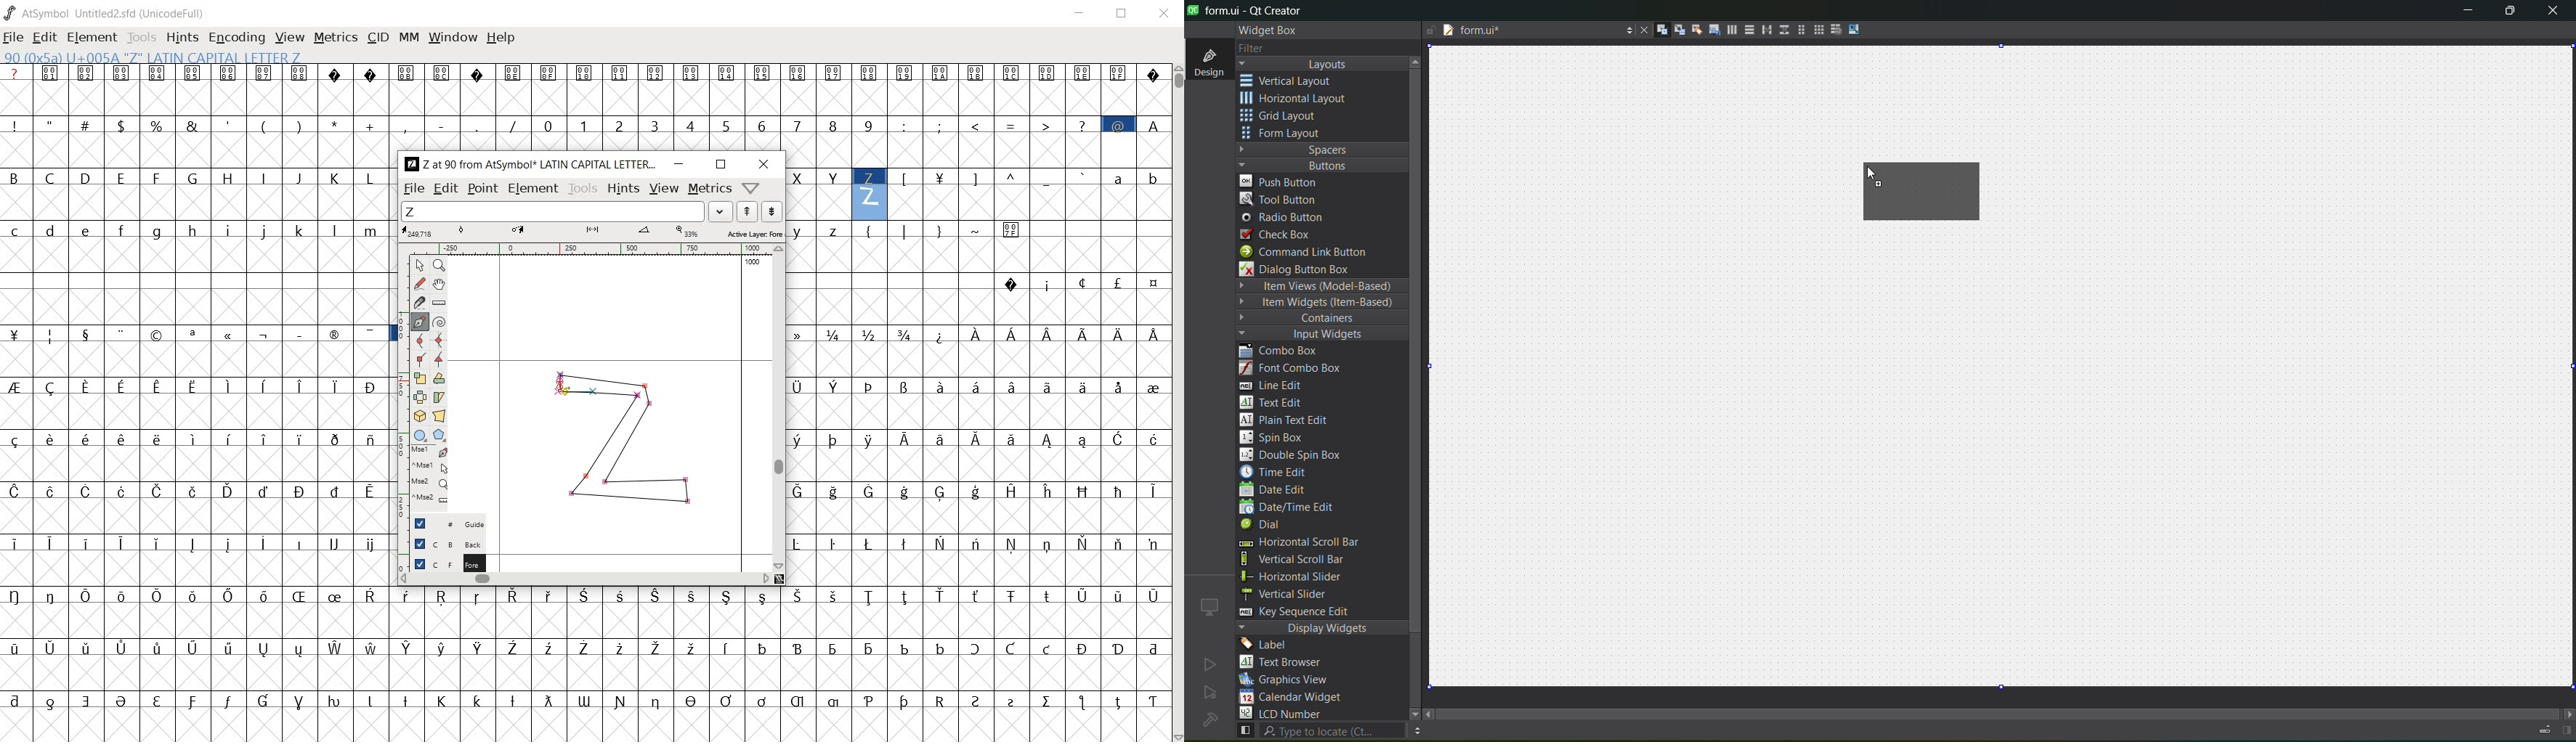 This screenshot has width=2576, height=756. Describe the element at coordinates (1858, 29) in the screenshot. I see `adjust size` at that location.